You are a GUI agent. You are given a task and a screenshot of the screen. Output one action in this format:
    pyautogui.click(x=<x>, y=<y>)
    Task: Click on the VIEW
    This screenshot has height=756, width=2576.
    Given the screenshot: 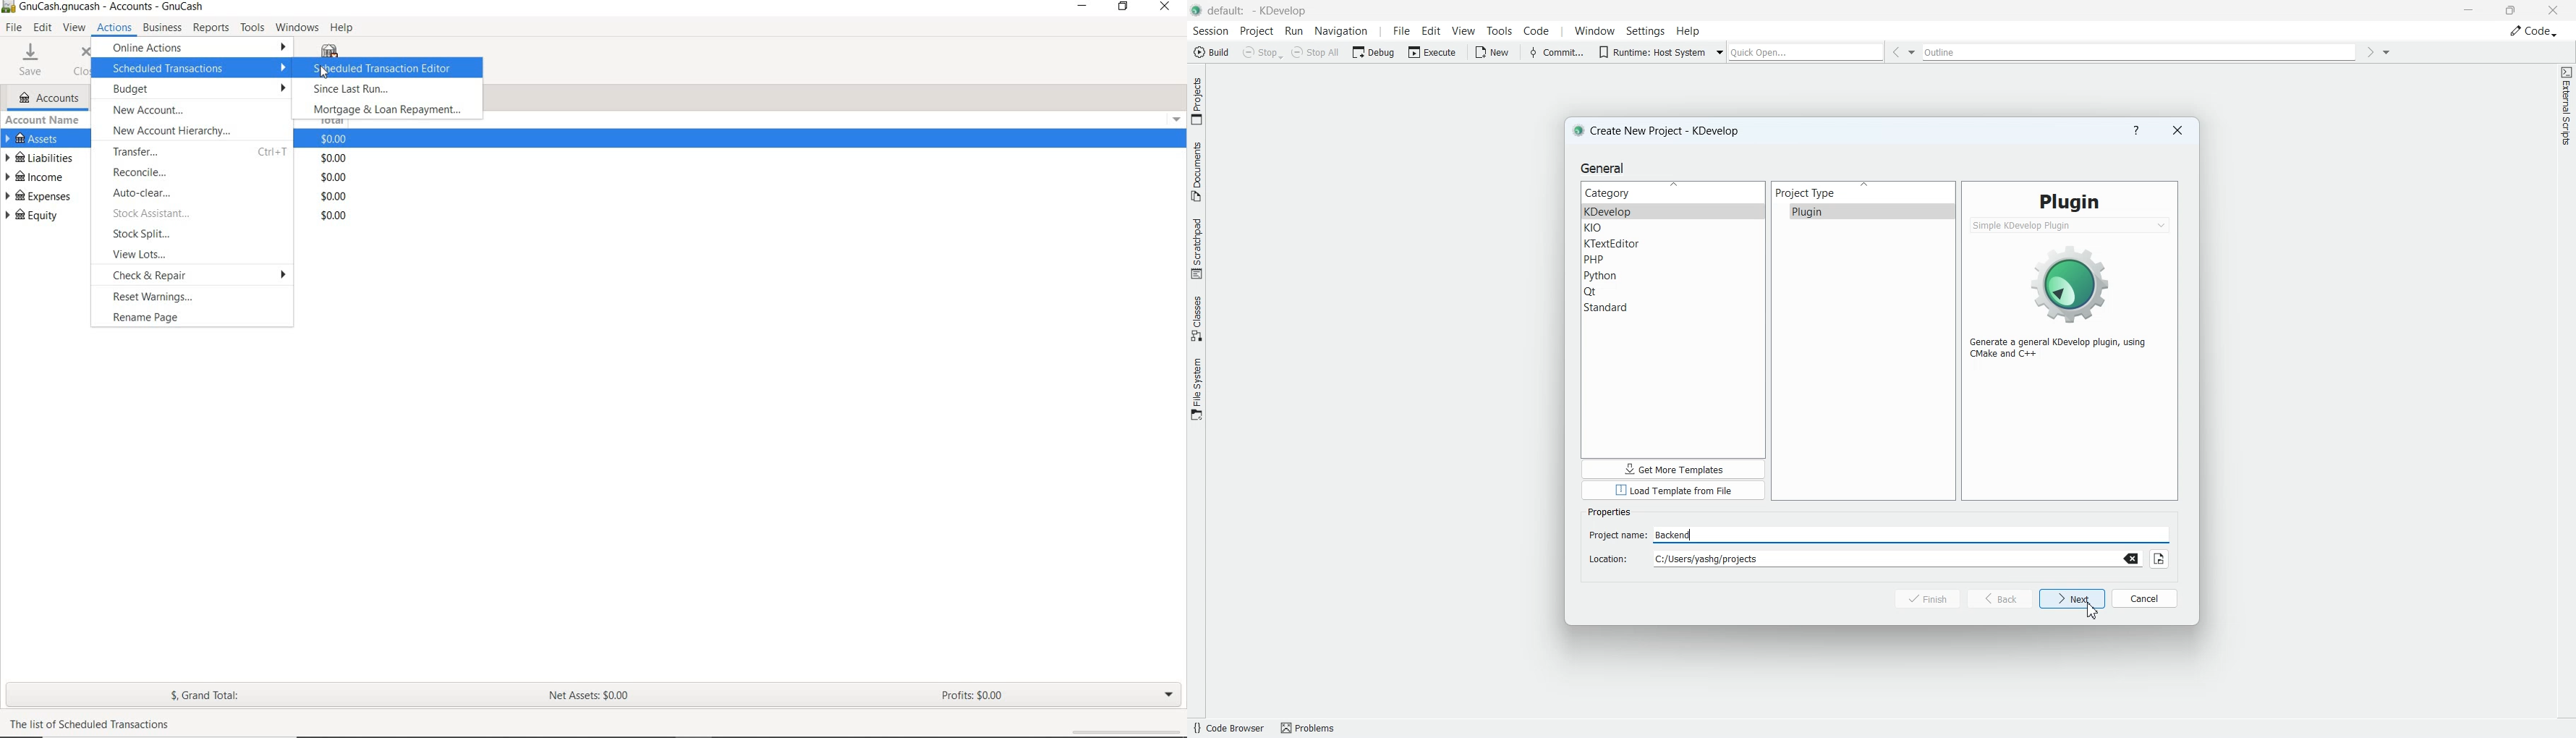 What is the action you would take?
    pyautogui.click(x=74, y=28)
    